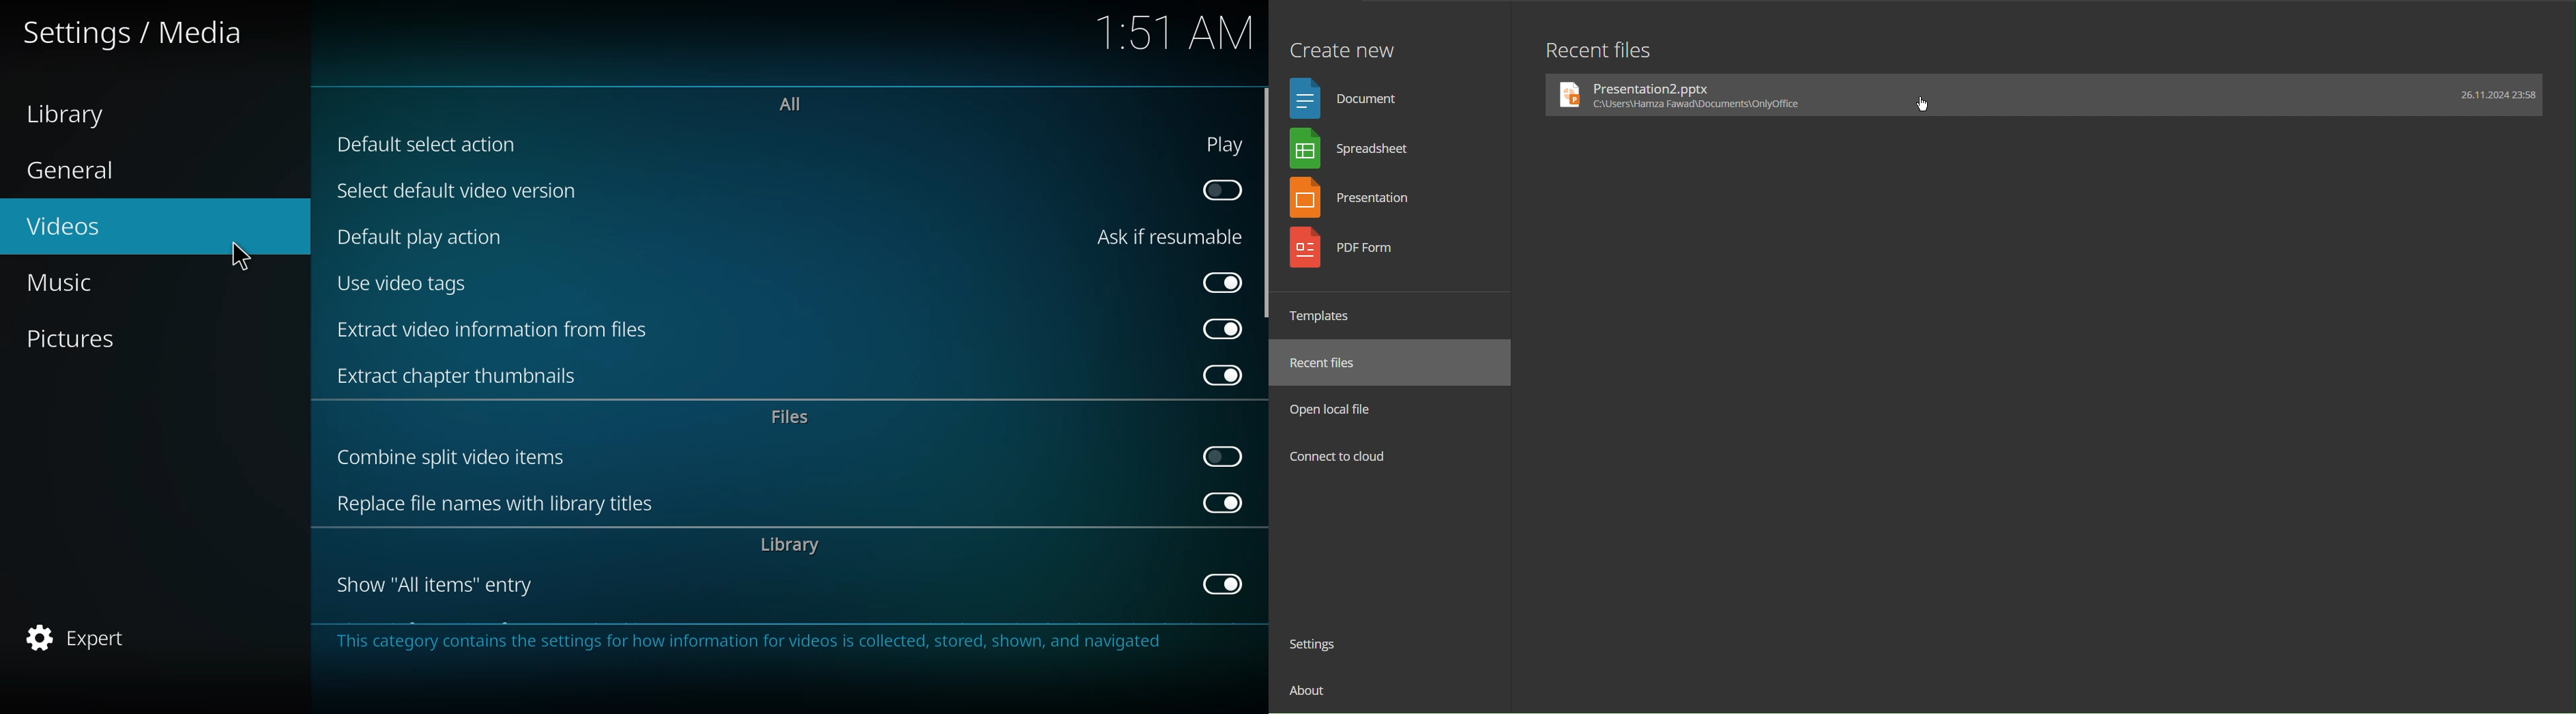  What do you see at coordinates (1357, 198) in the screenshot?
I see `Presentation` at bounding box center [1357, 198].